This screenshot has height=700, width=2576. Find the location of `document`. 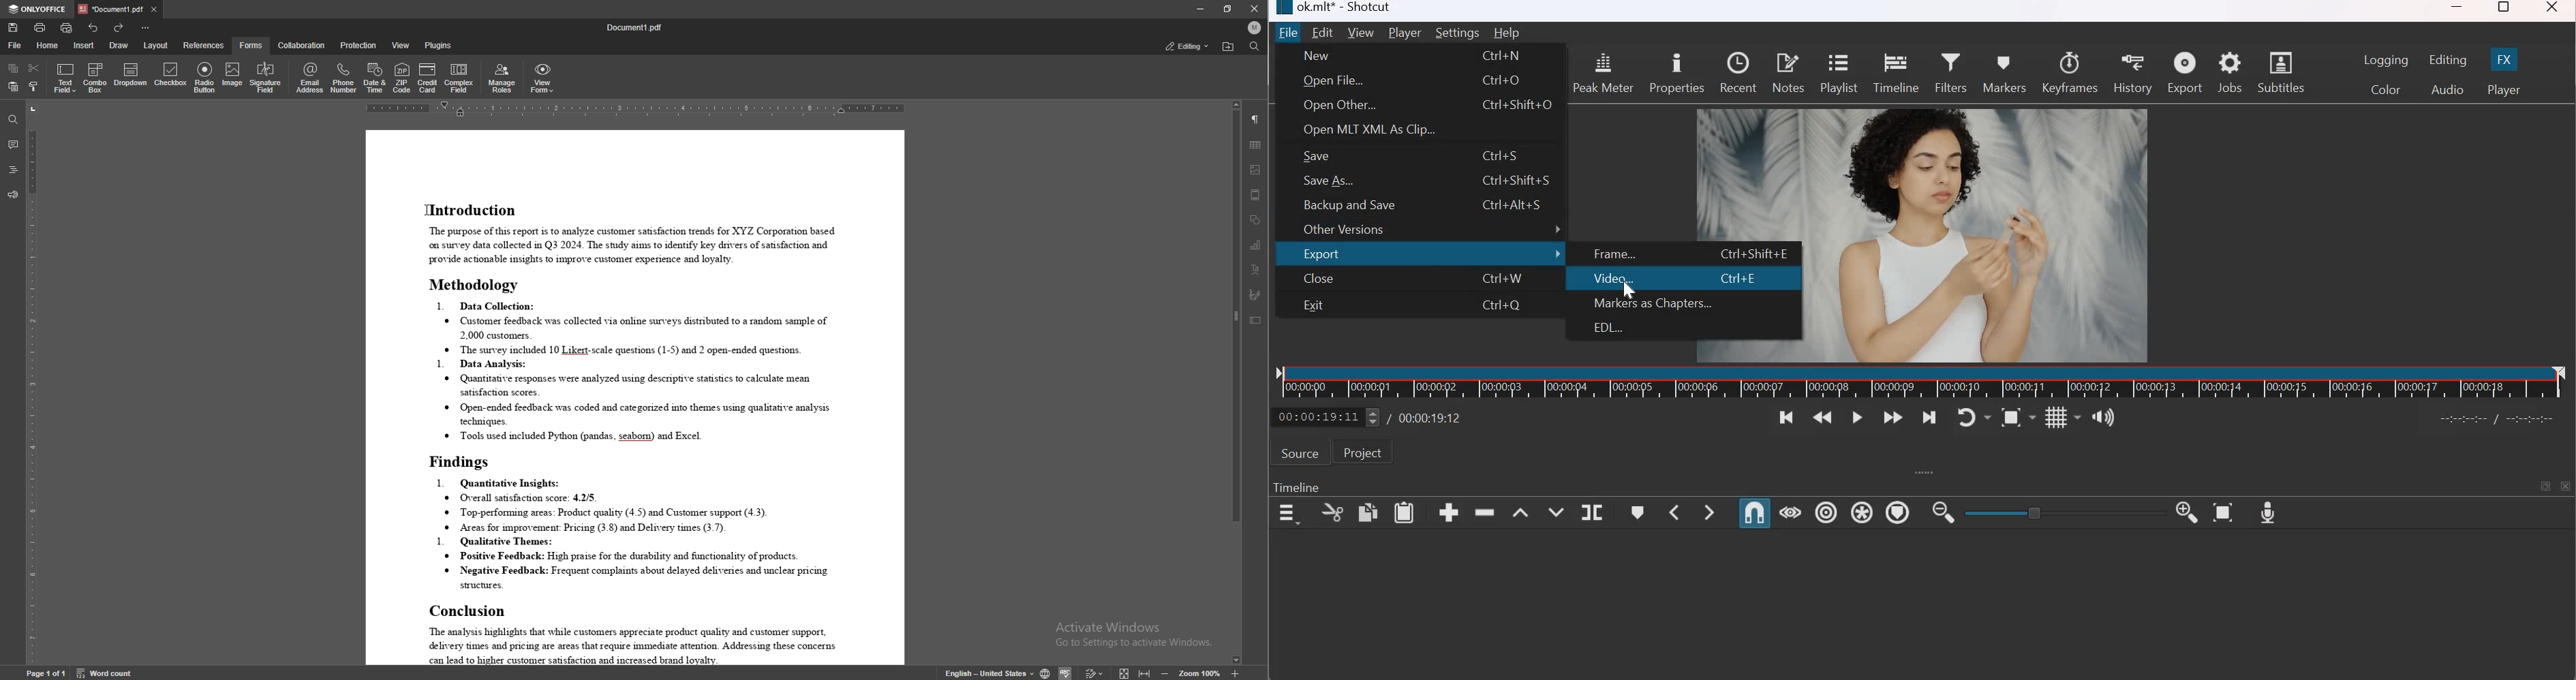

document is located at coordinates (634, 397).